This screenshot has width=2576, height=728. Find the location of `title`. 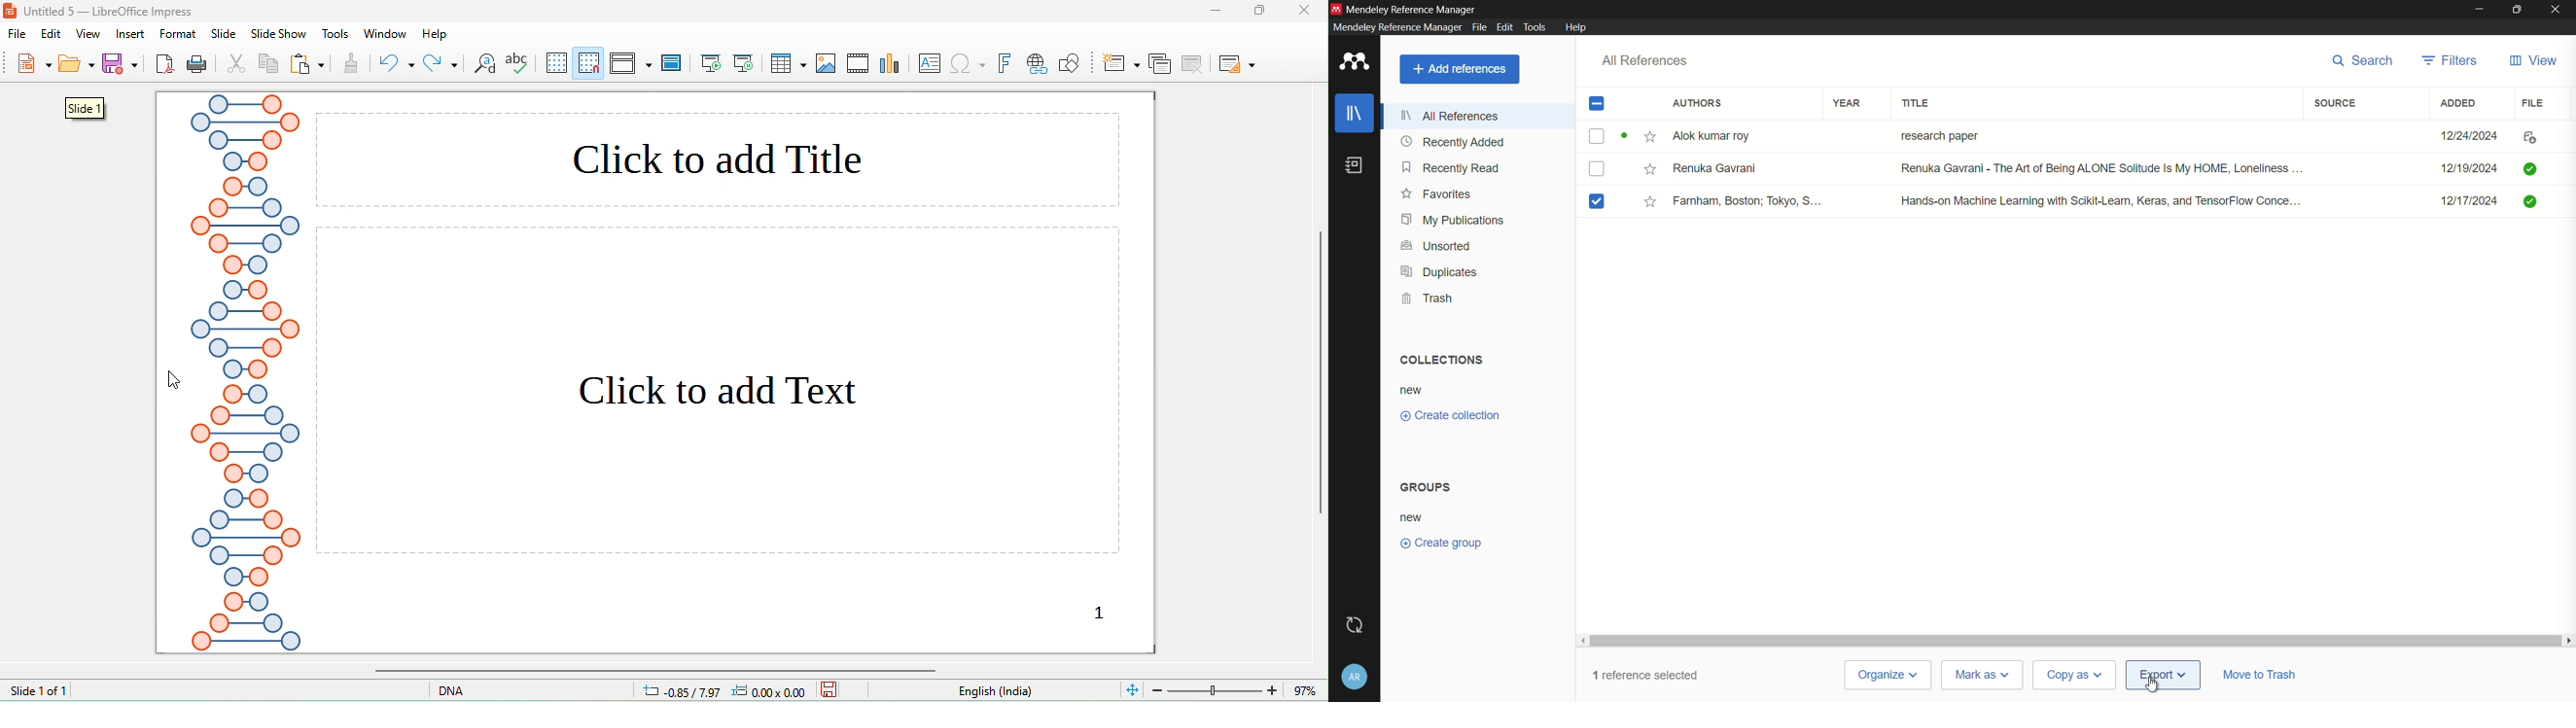

title is located at coordinates (1919, 103).